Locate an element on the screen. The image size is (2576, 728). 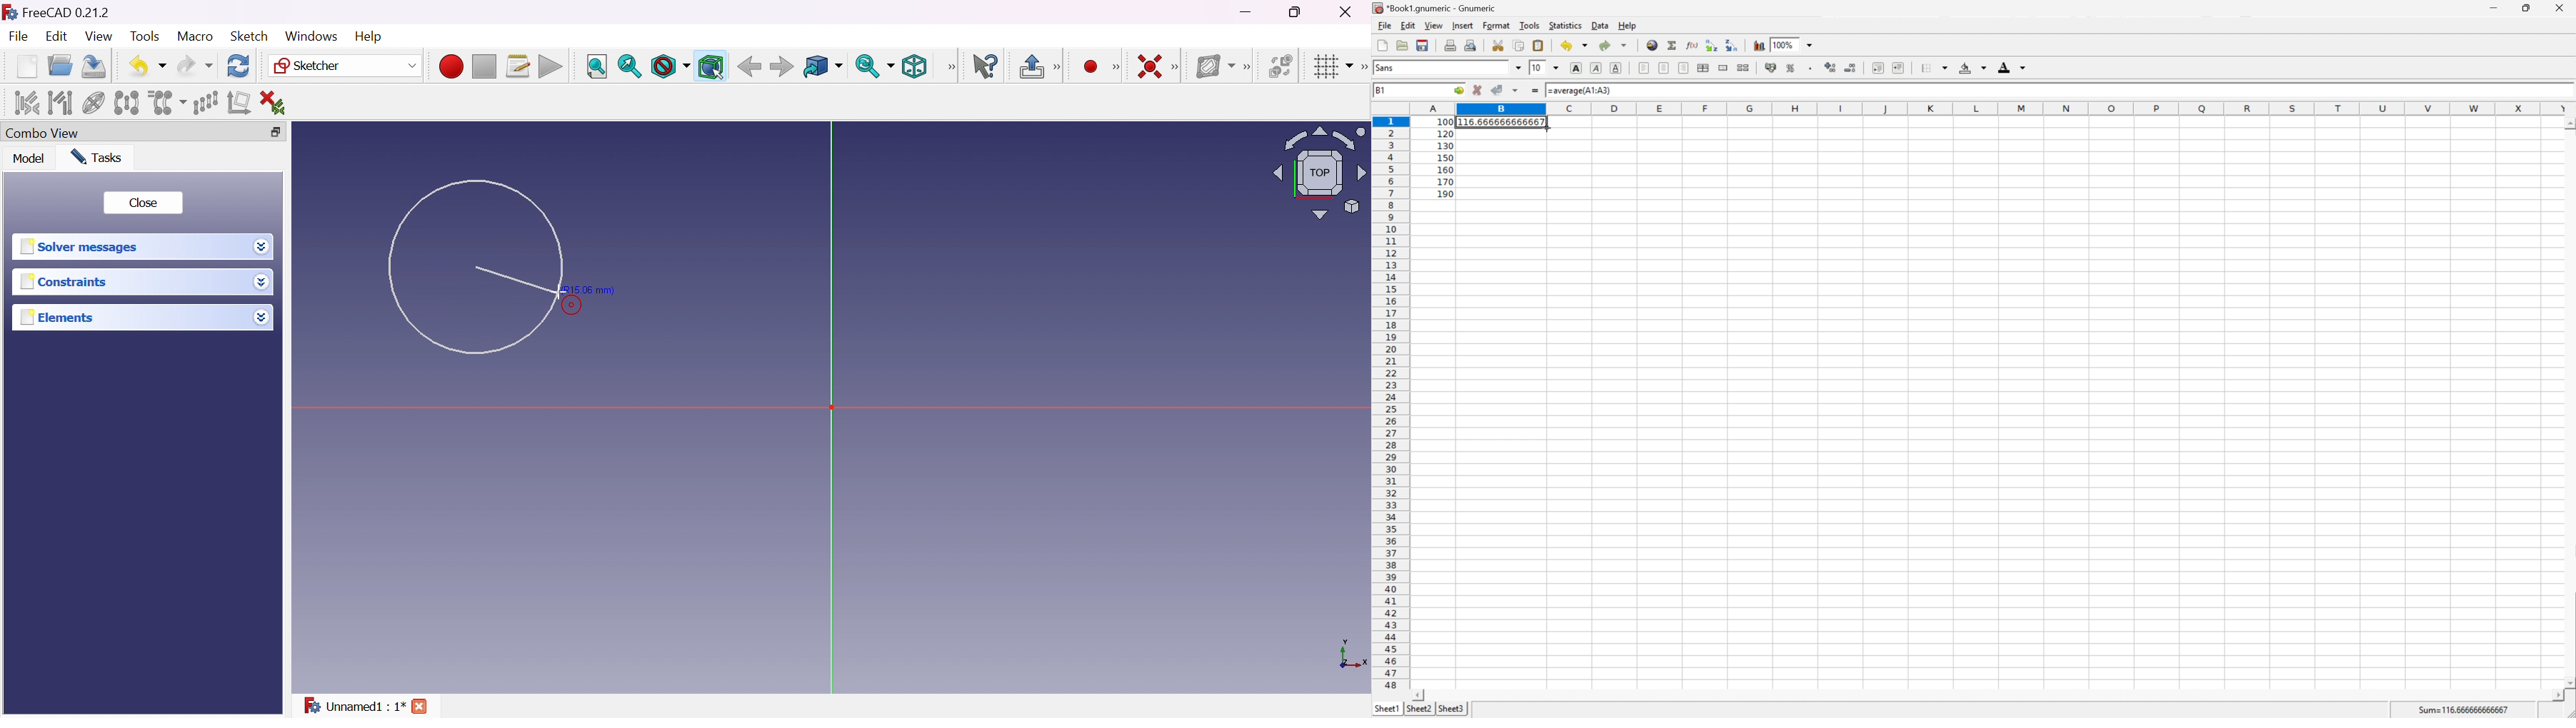
Macros is located at coordinates (518, 66).